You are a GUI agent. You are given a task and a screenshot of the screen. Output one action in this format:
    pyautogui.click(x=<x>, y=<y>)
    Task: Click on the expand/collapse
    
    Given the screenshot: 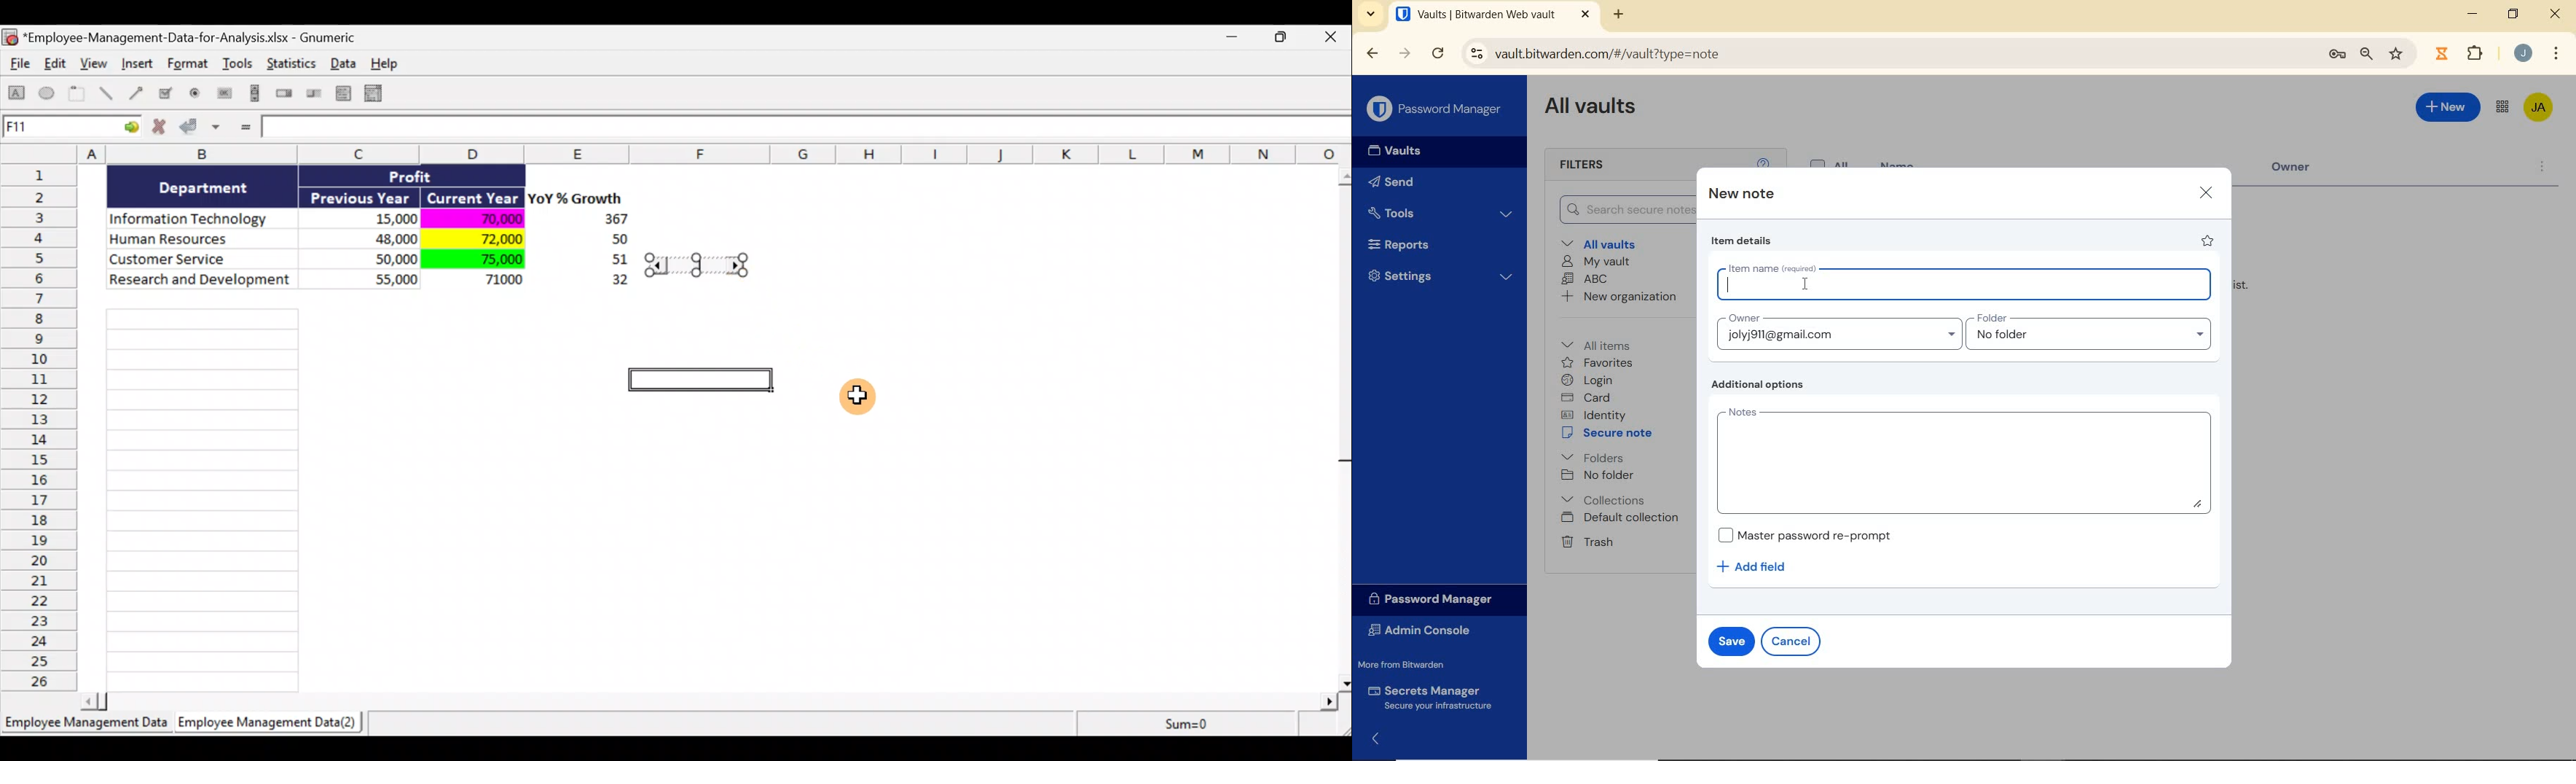 What is the action you would take?
    pyautogui.click(x=1371, y=741)
    